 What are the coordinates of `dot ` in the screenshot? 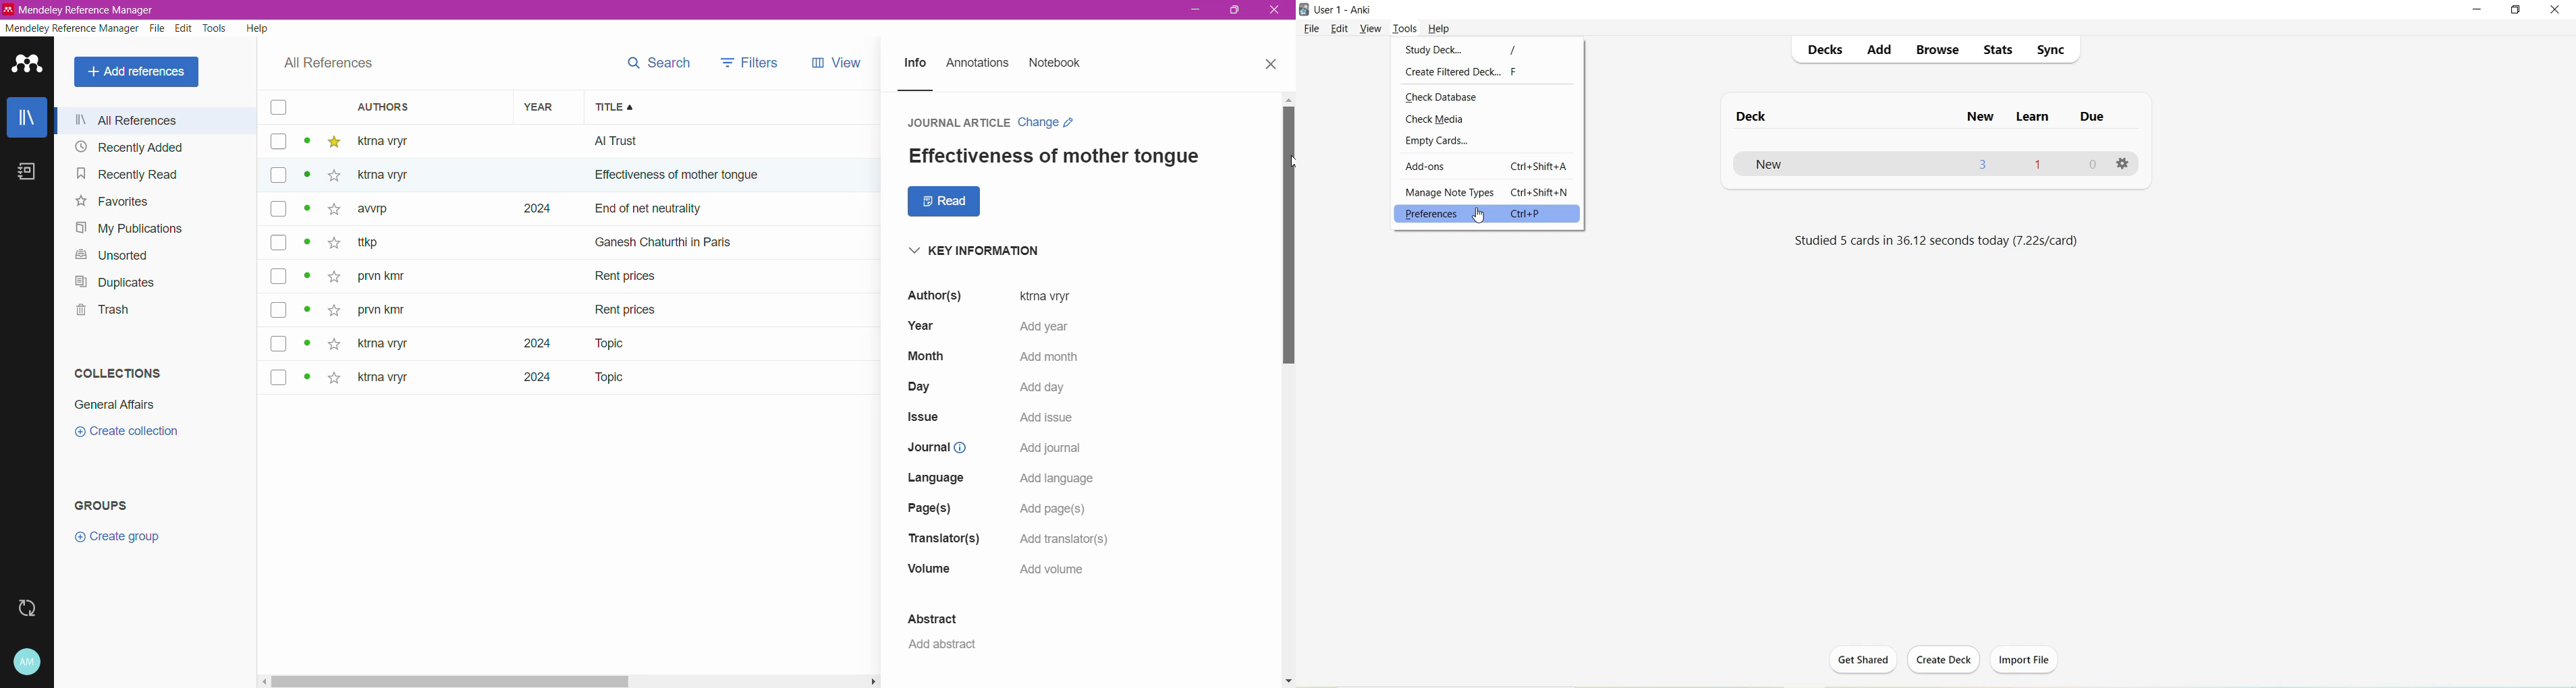 It's located at (306, 144).